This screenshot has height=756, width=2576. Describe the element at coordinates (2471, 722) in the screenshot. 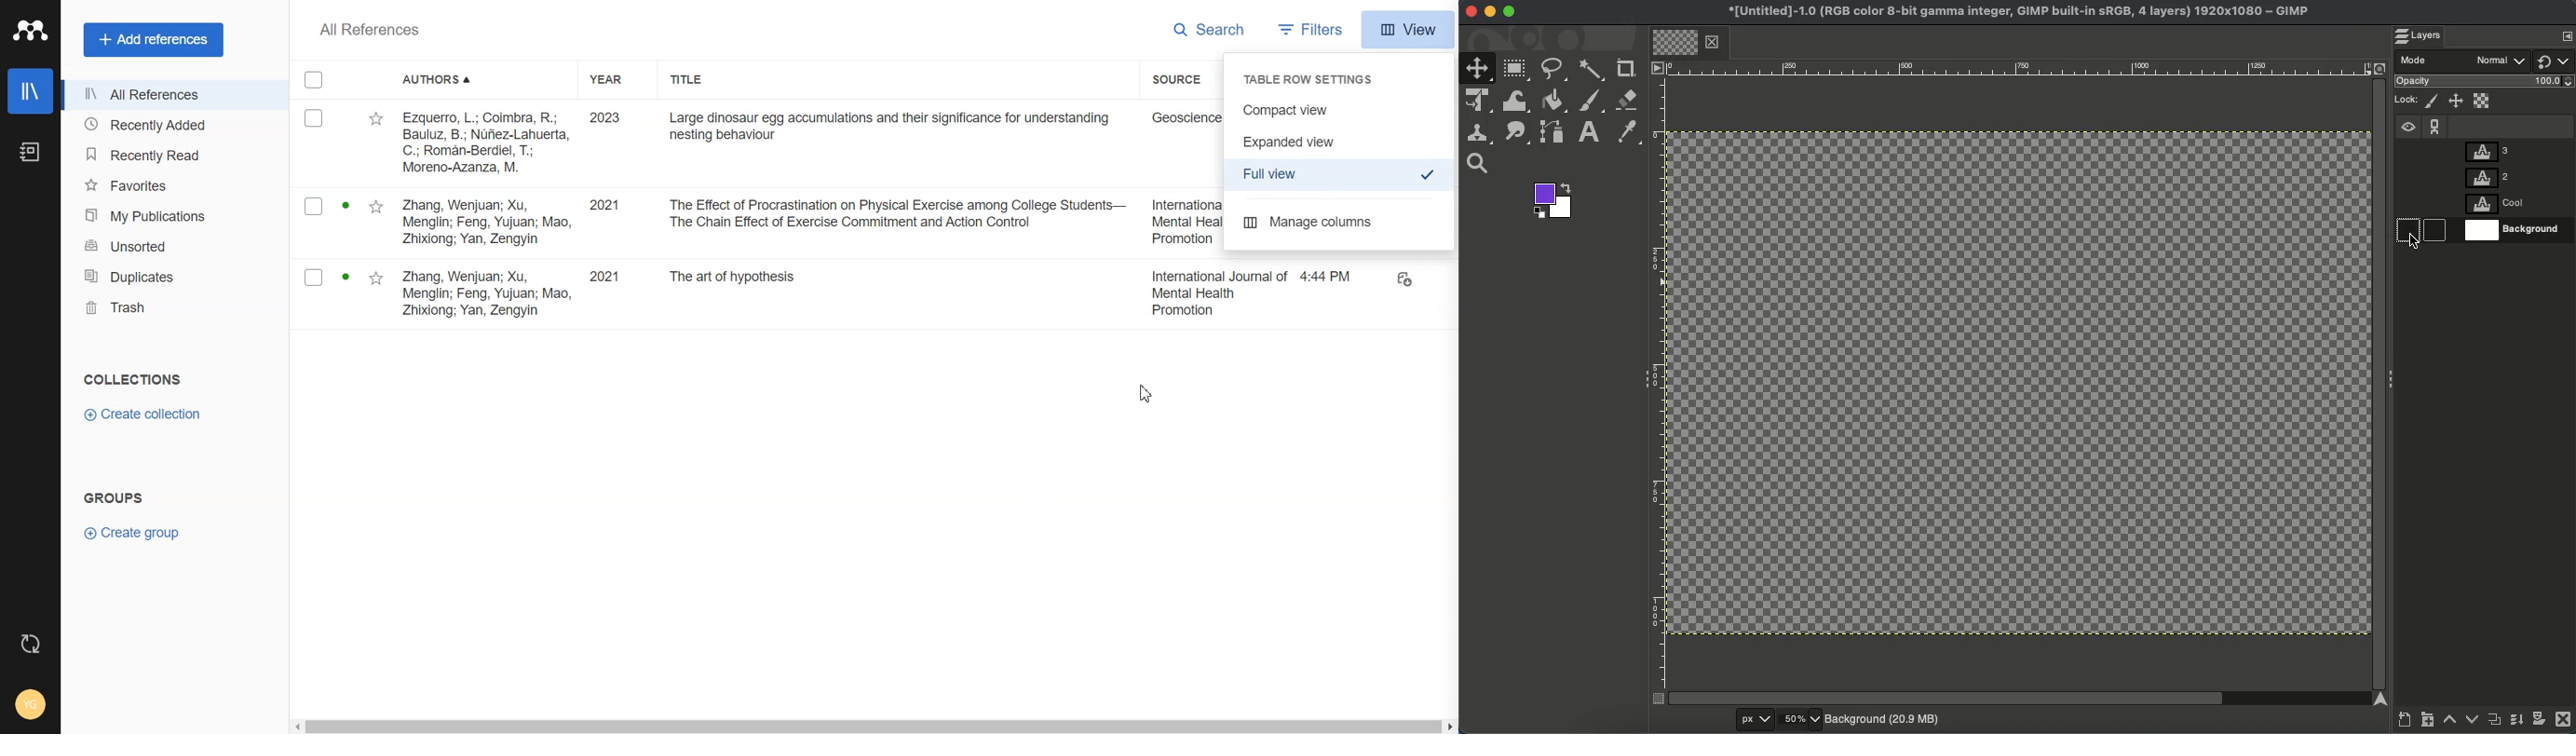

I see `Lower layer` at that location.